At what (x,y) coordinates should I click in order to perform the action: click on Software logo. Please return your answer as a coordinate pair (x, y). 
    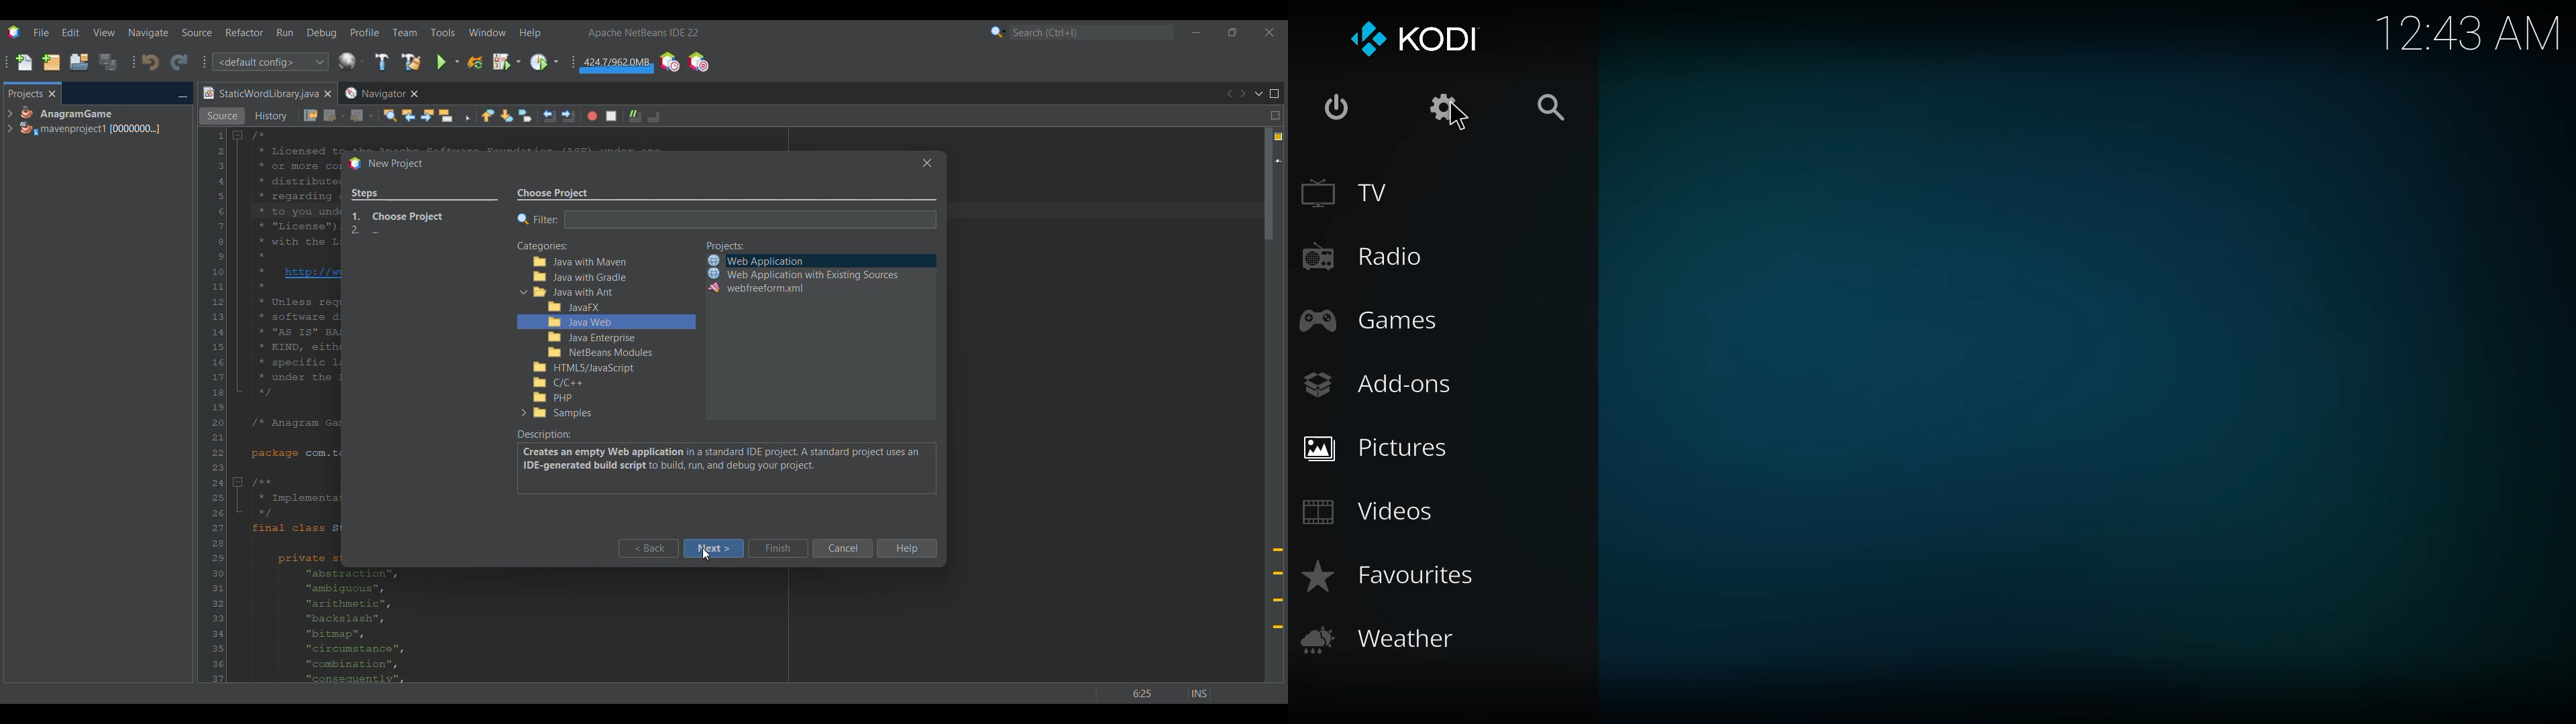
    Looking at the image, I should click on (13, 32).